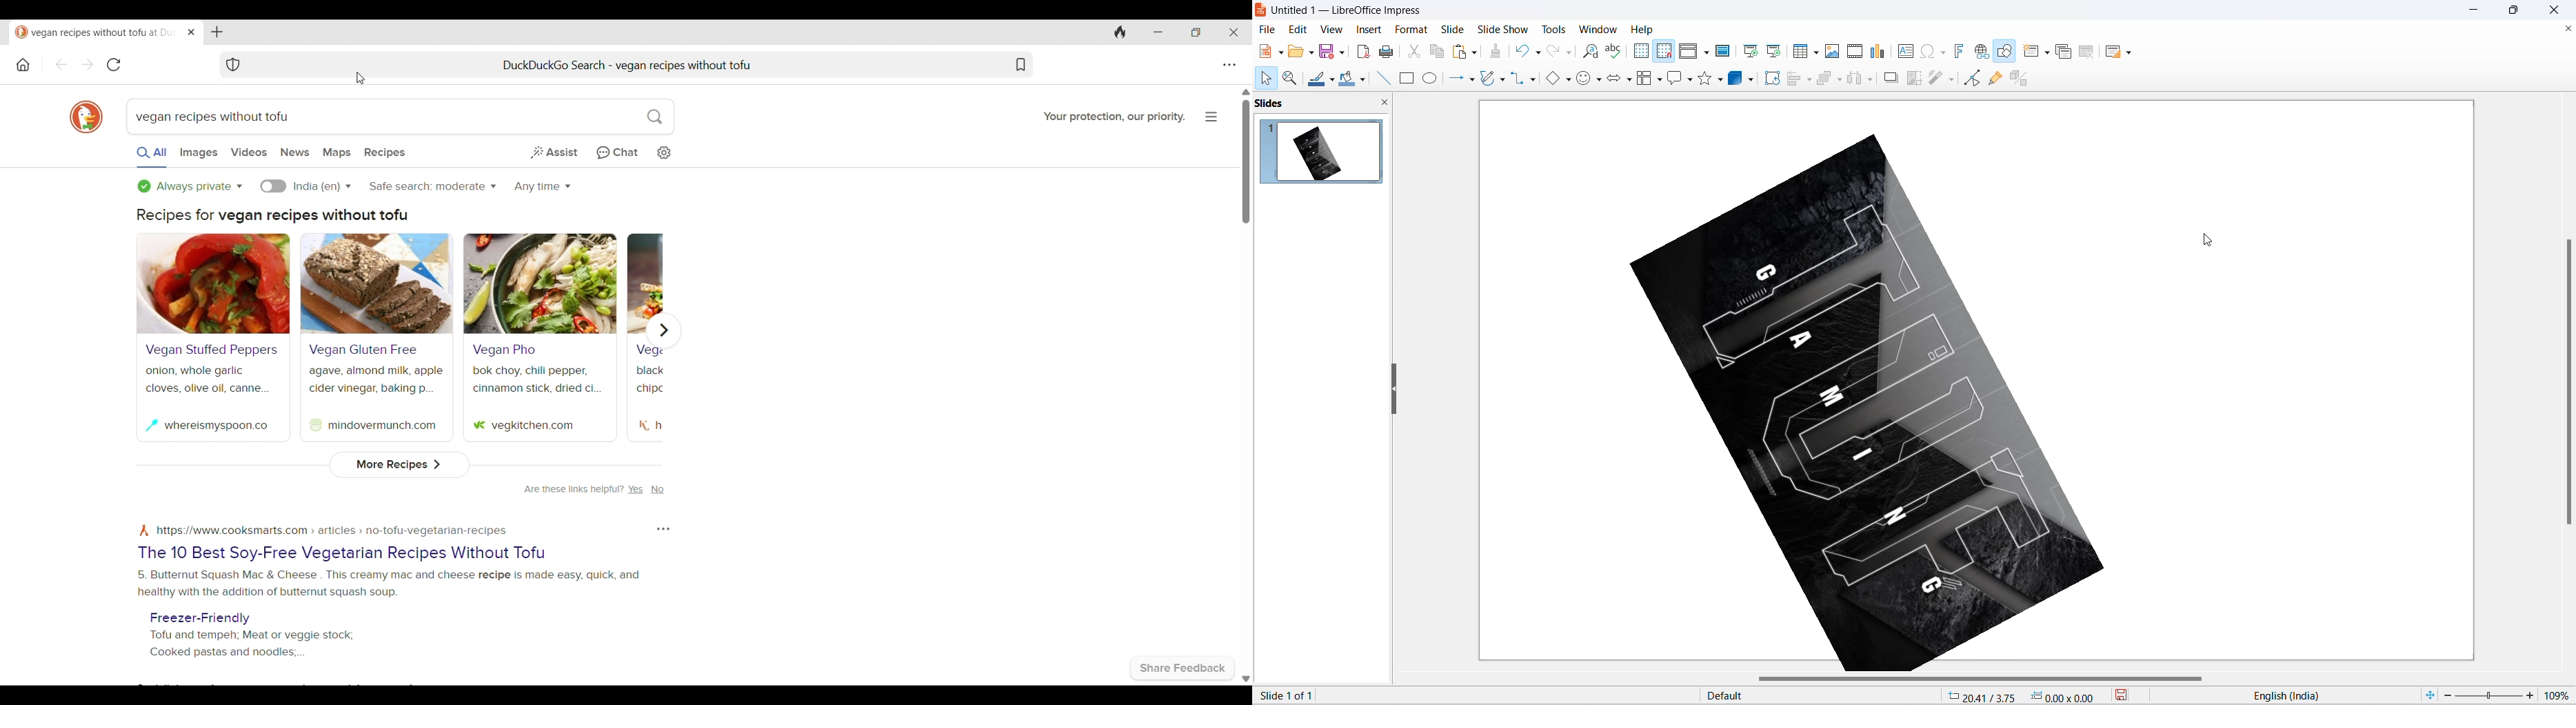 This screenshot has width=2576, height=728. What do you see at coordinates (1707, 53) in the screenshot?
I see `display views option` at bounding box center [1707, 53].